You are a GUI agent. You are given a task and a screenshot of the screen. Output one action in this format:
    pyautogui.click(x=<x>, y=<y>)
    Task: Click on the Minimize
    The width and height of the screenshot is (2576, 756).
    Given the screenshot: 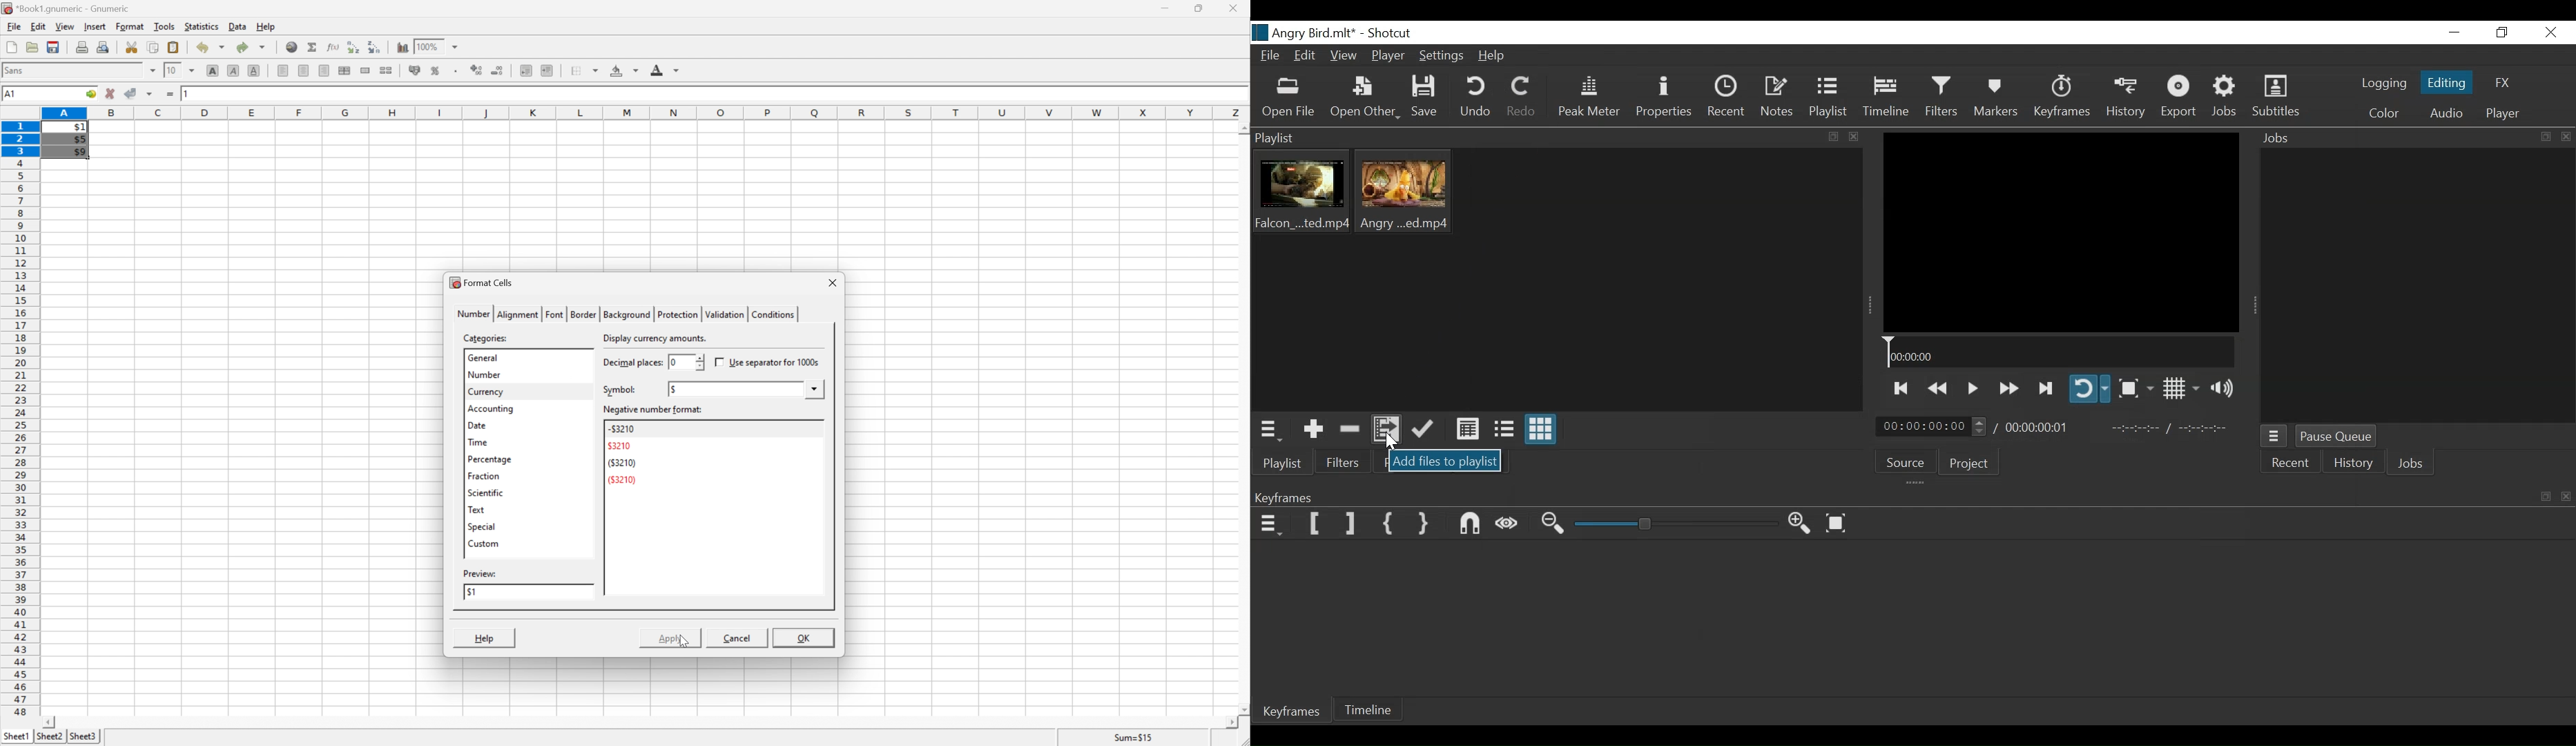 What is the action you would take?
    pyautogui.click(x=2453, y=33)
    